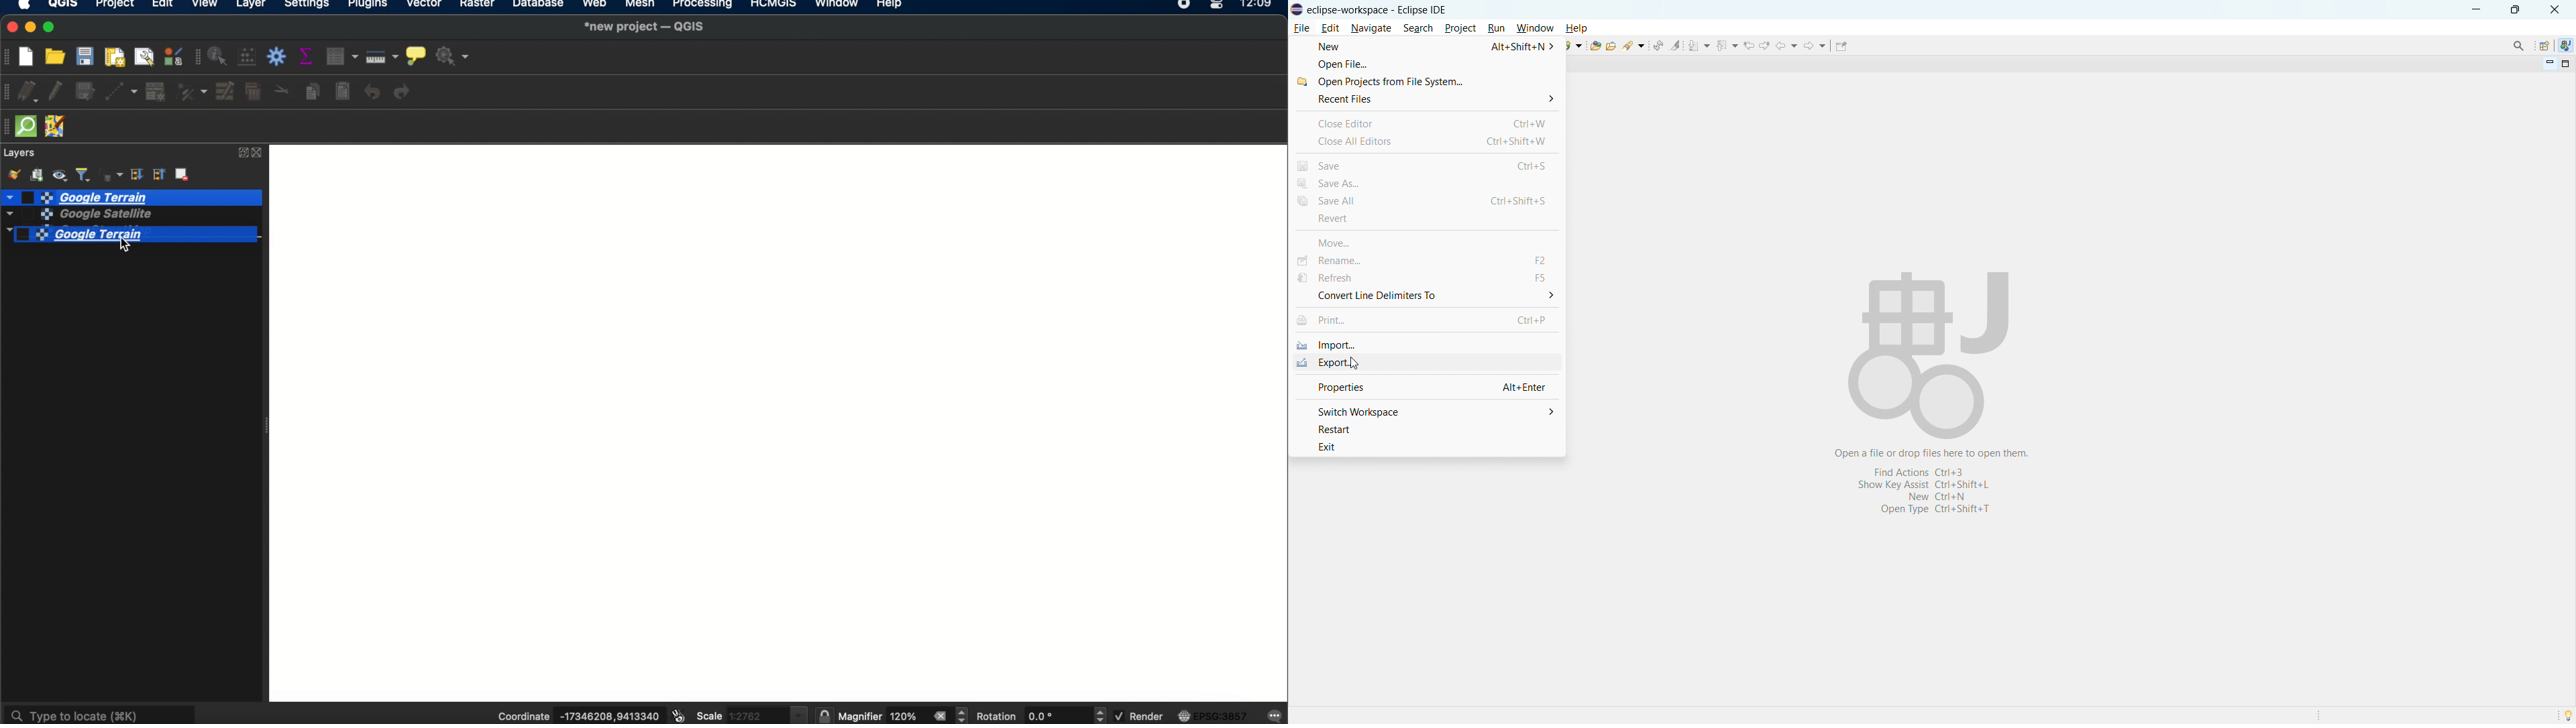 This screenshot has height=728, width=2576. I want to click on edit, so click(162, 6).